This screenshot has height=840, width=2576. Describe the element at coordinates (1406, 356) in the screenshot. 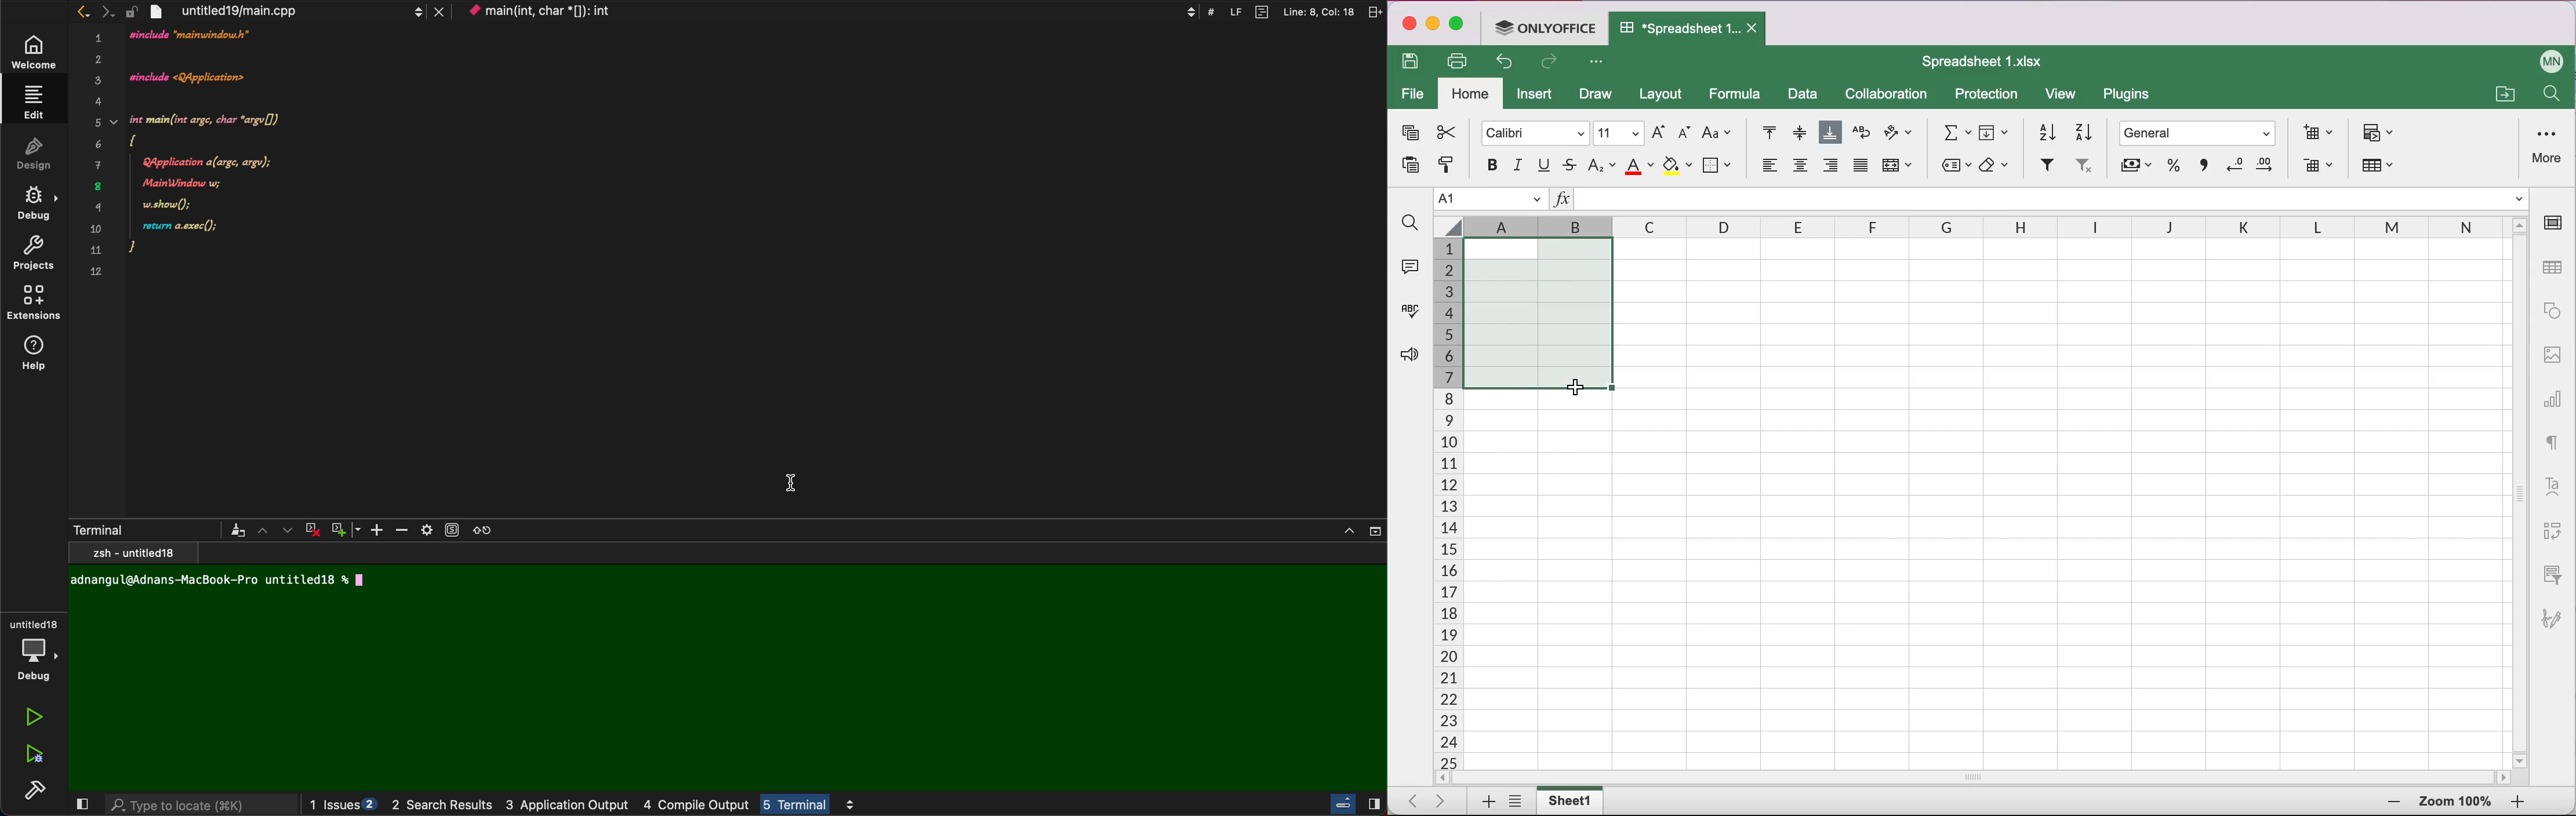

I see `feedback and support` at that location.